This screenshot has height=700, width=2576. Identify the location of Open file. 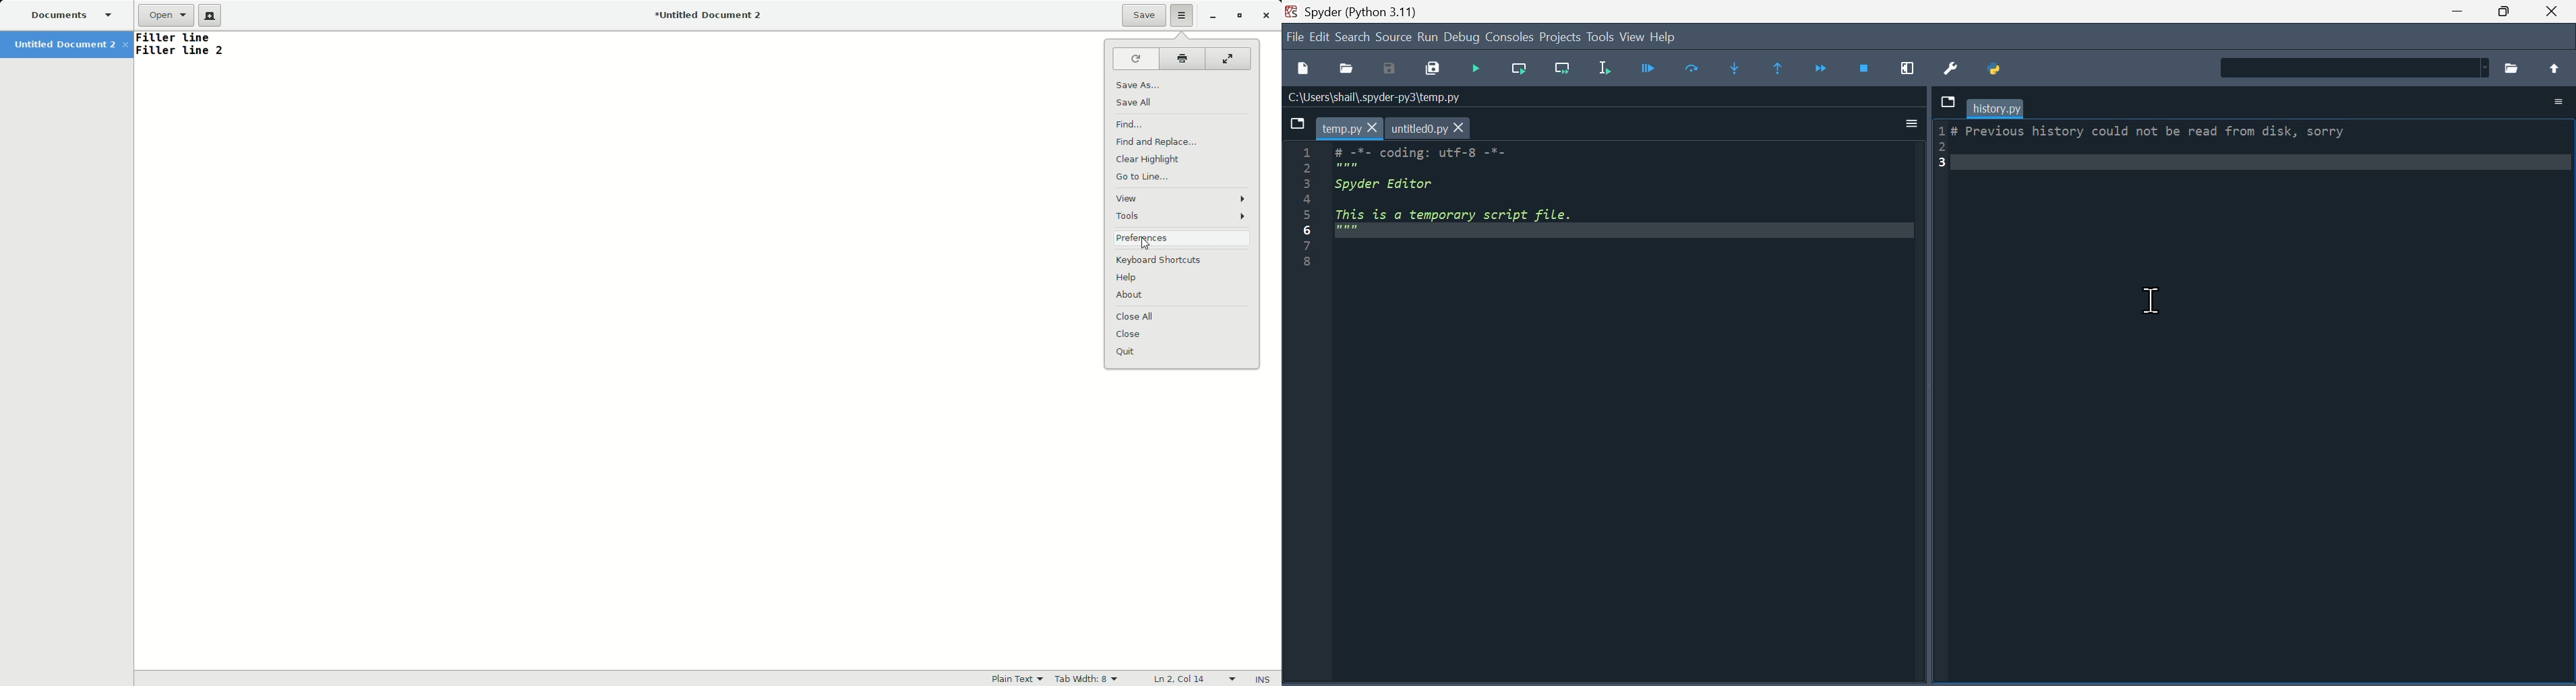
(1347, 69).